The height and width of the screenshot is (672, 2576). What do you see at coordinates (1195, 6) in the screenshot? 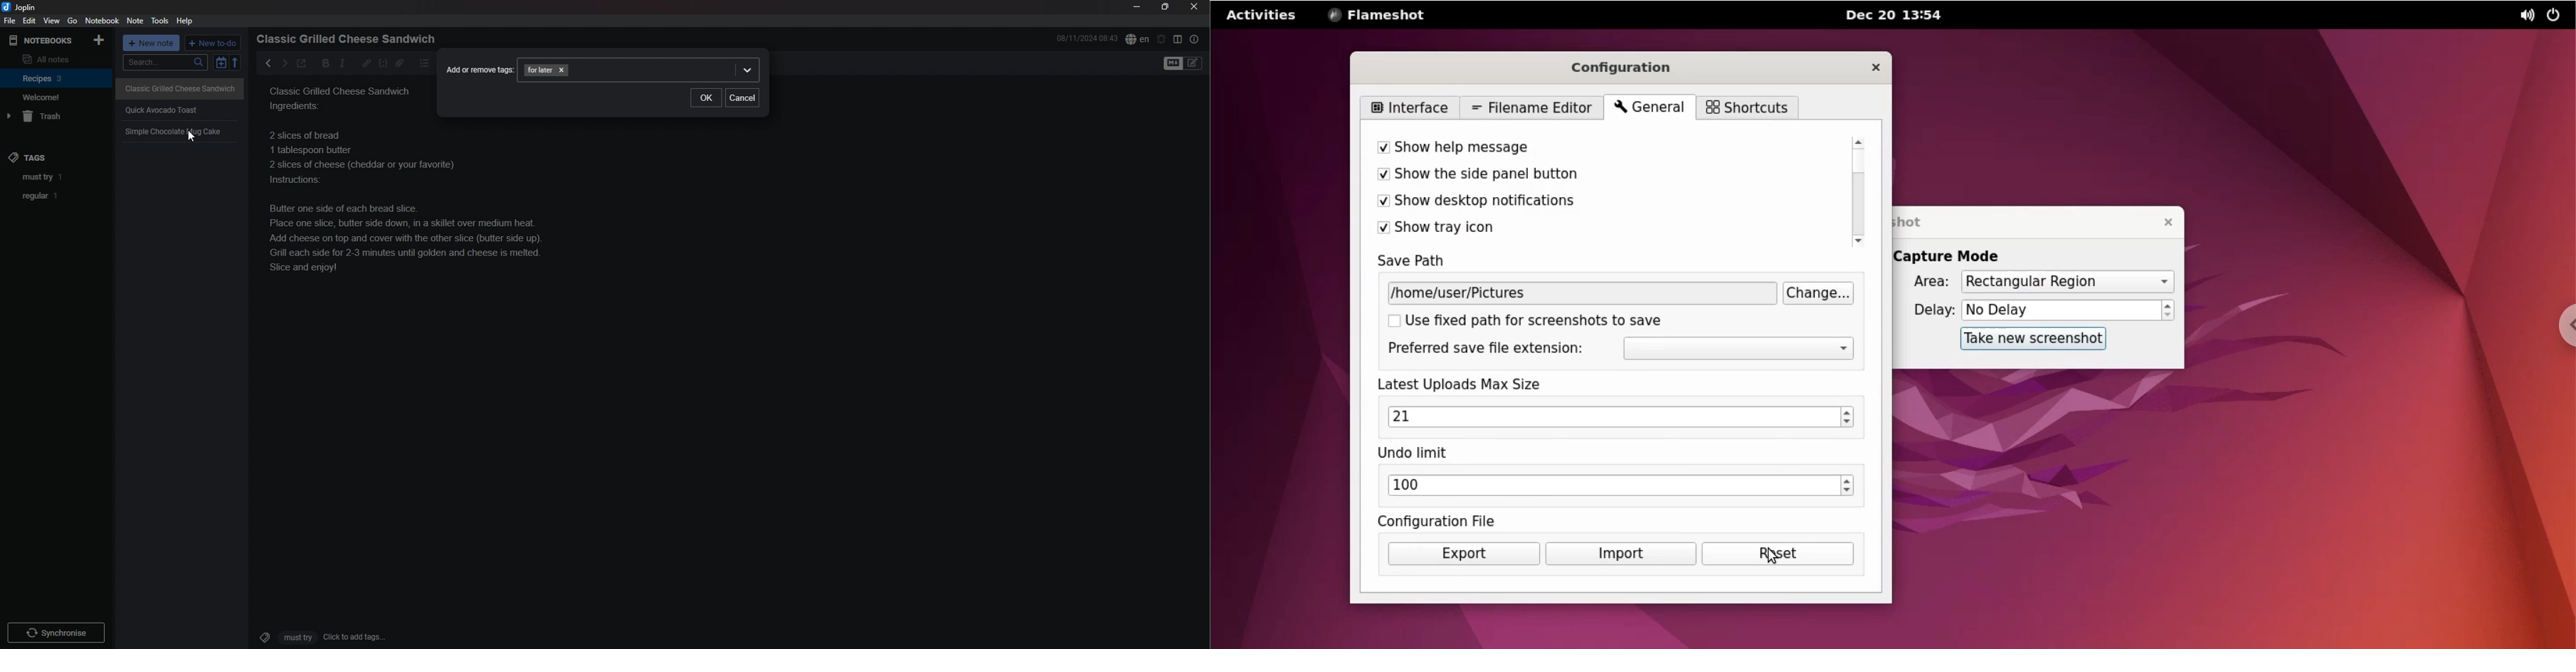
I see `close` at bounding box center [1195, 6].